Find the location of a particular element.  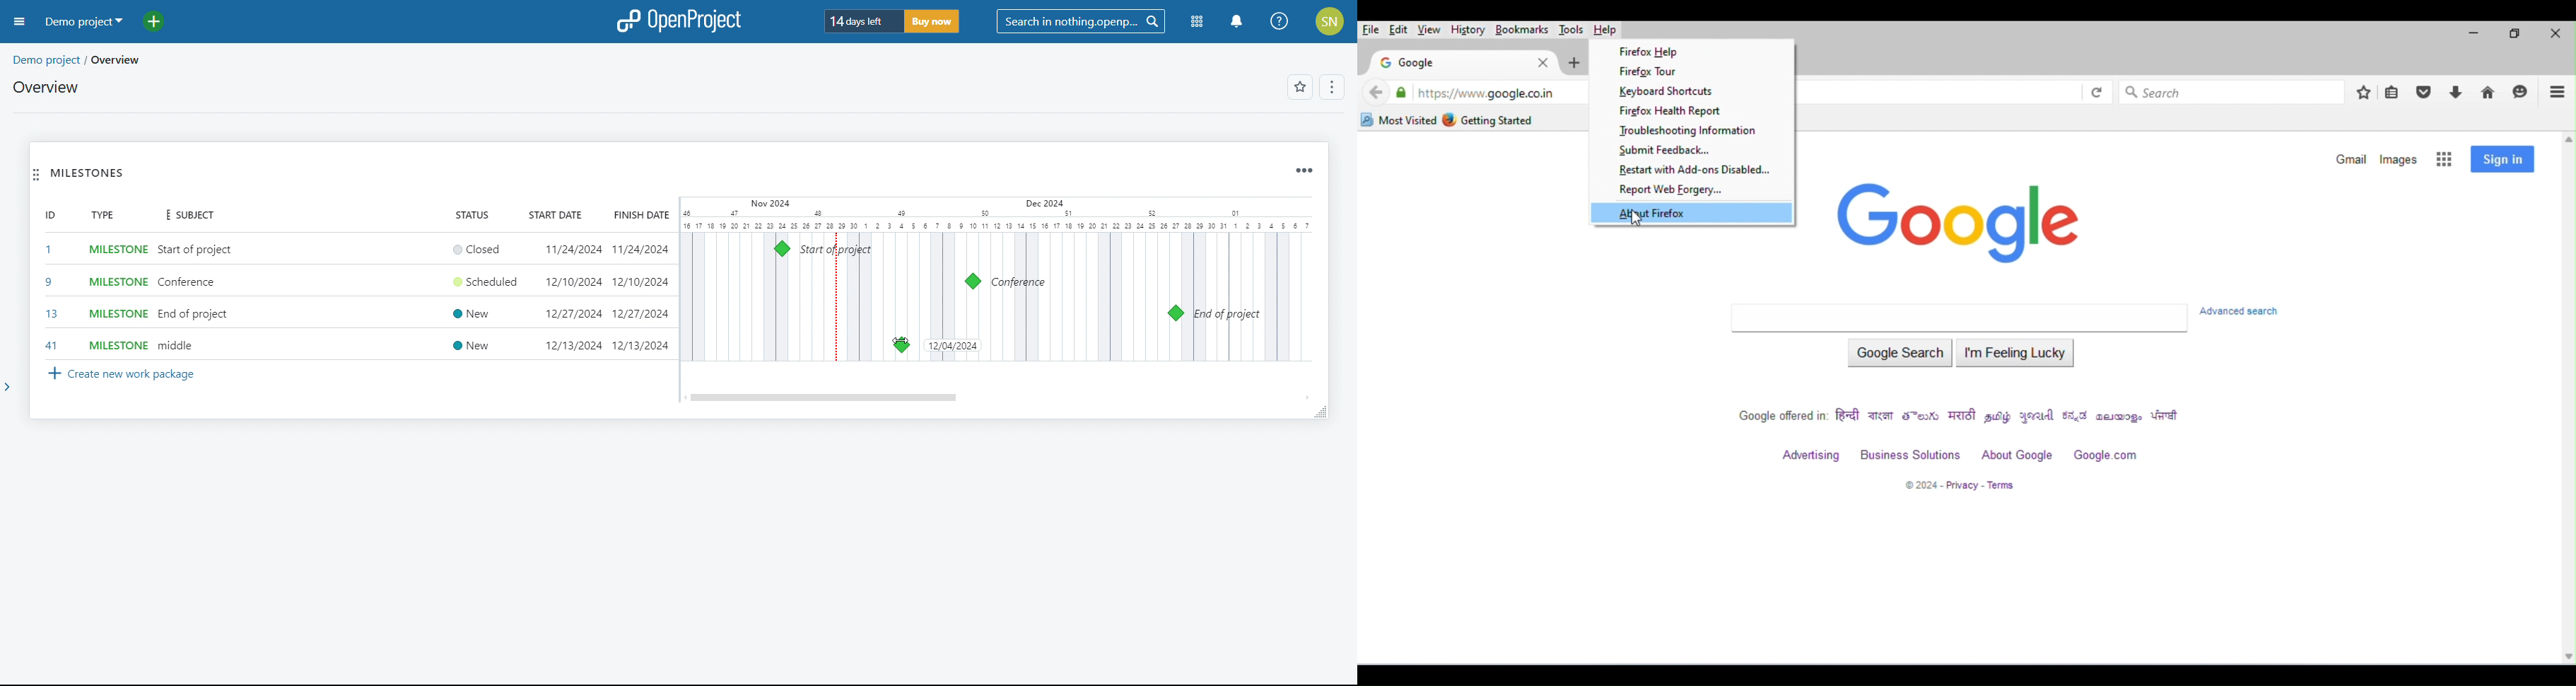

2024-privacy terms is located at coordinates (1959, 485).